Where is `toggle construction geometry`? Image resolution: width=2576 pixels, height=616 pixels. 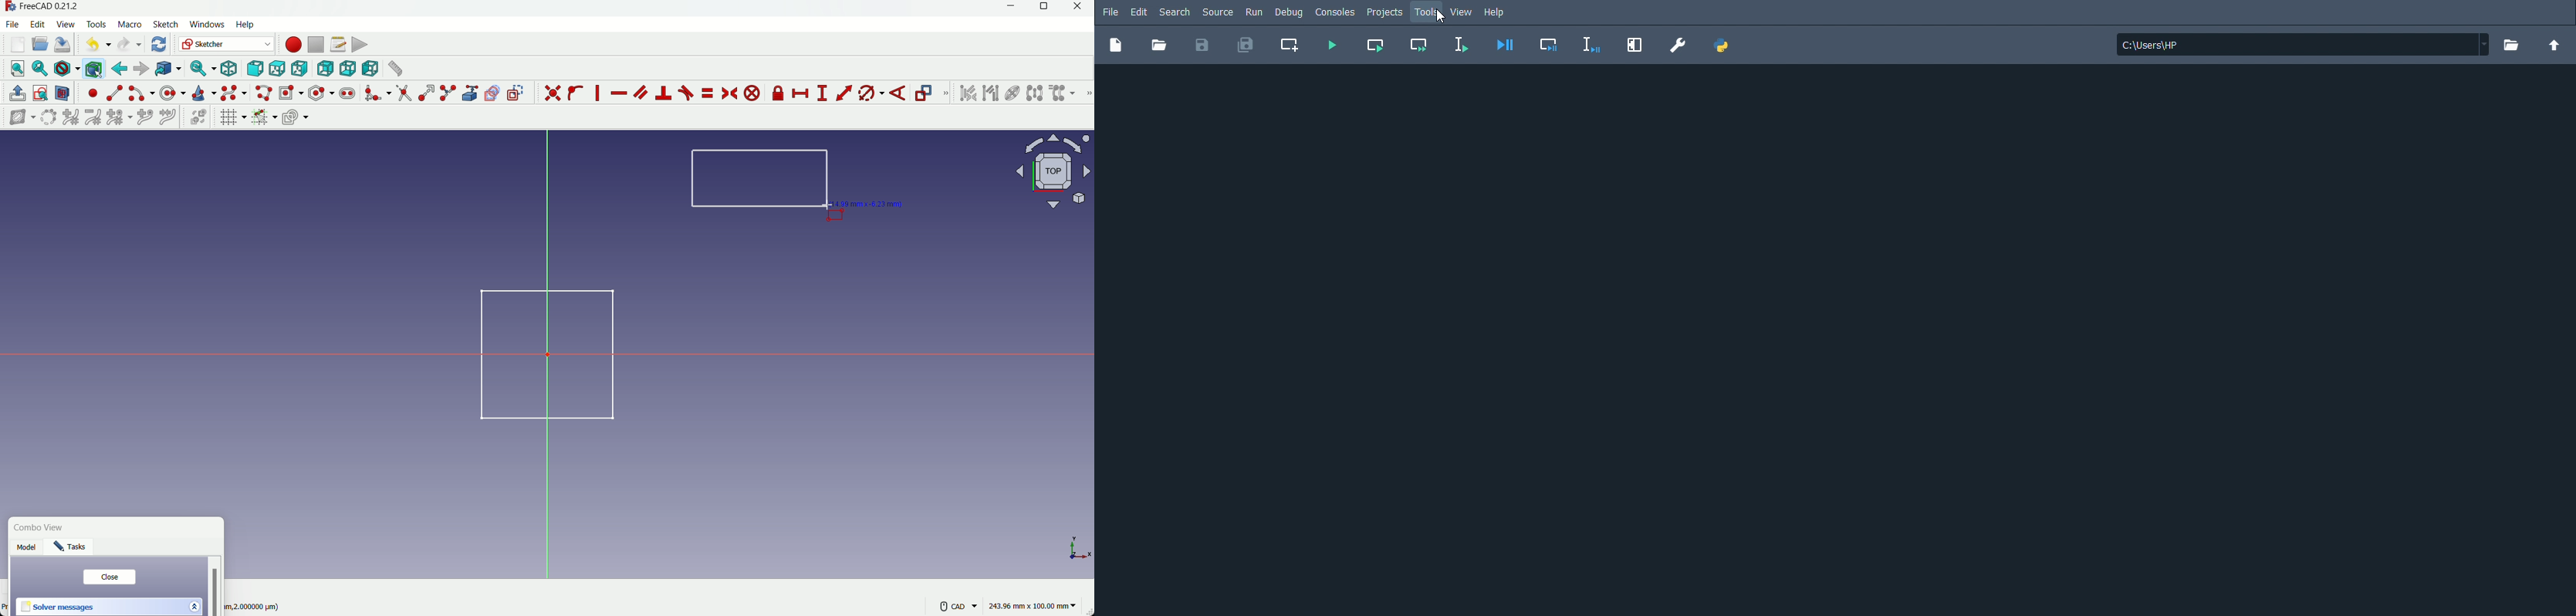 toggle construction geometry is located at coordinates (517, 92).